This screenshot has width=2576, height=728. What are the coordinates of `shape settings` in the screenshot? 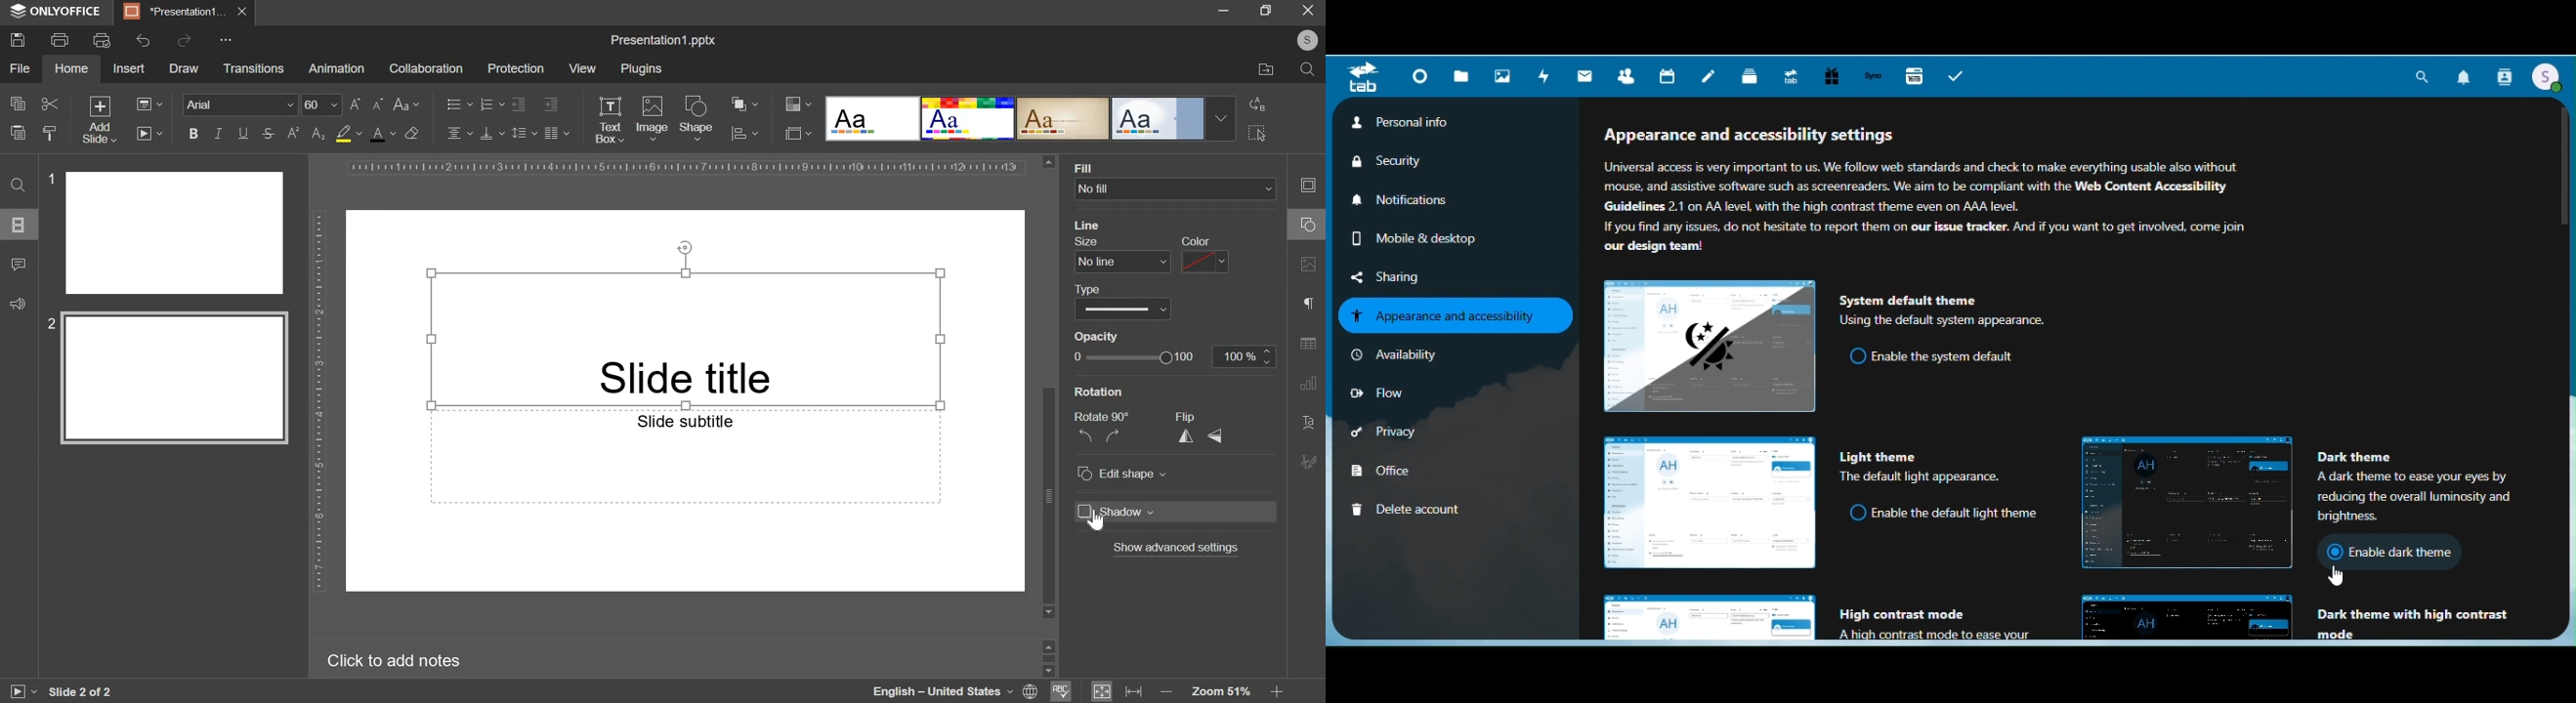 It's located at (1305, 225).